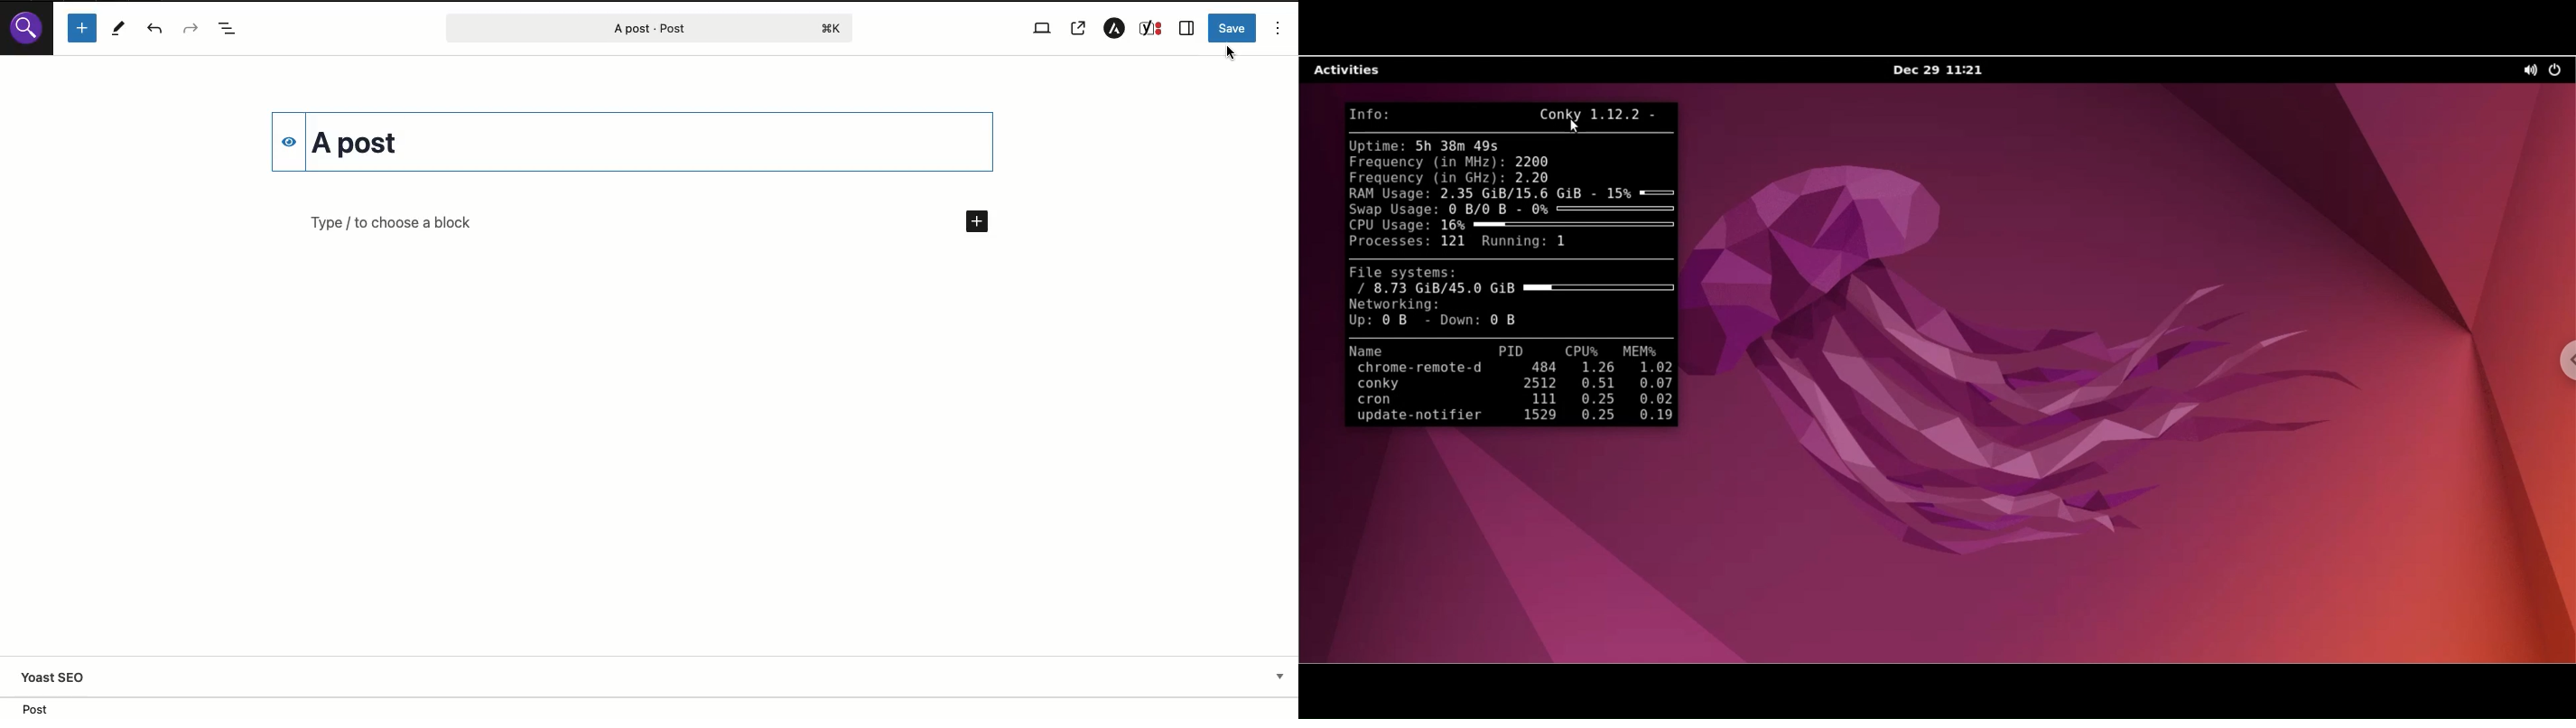 The image size is (2576, 728). What do you see at coordinates (1039, 27) in the screenshot?
I see `View` at bounding box center [1039, 27].